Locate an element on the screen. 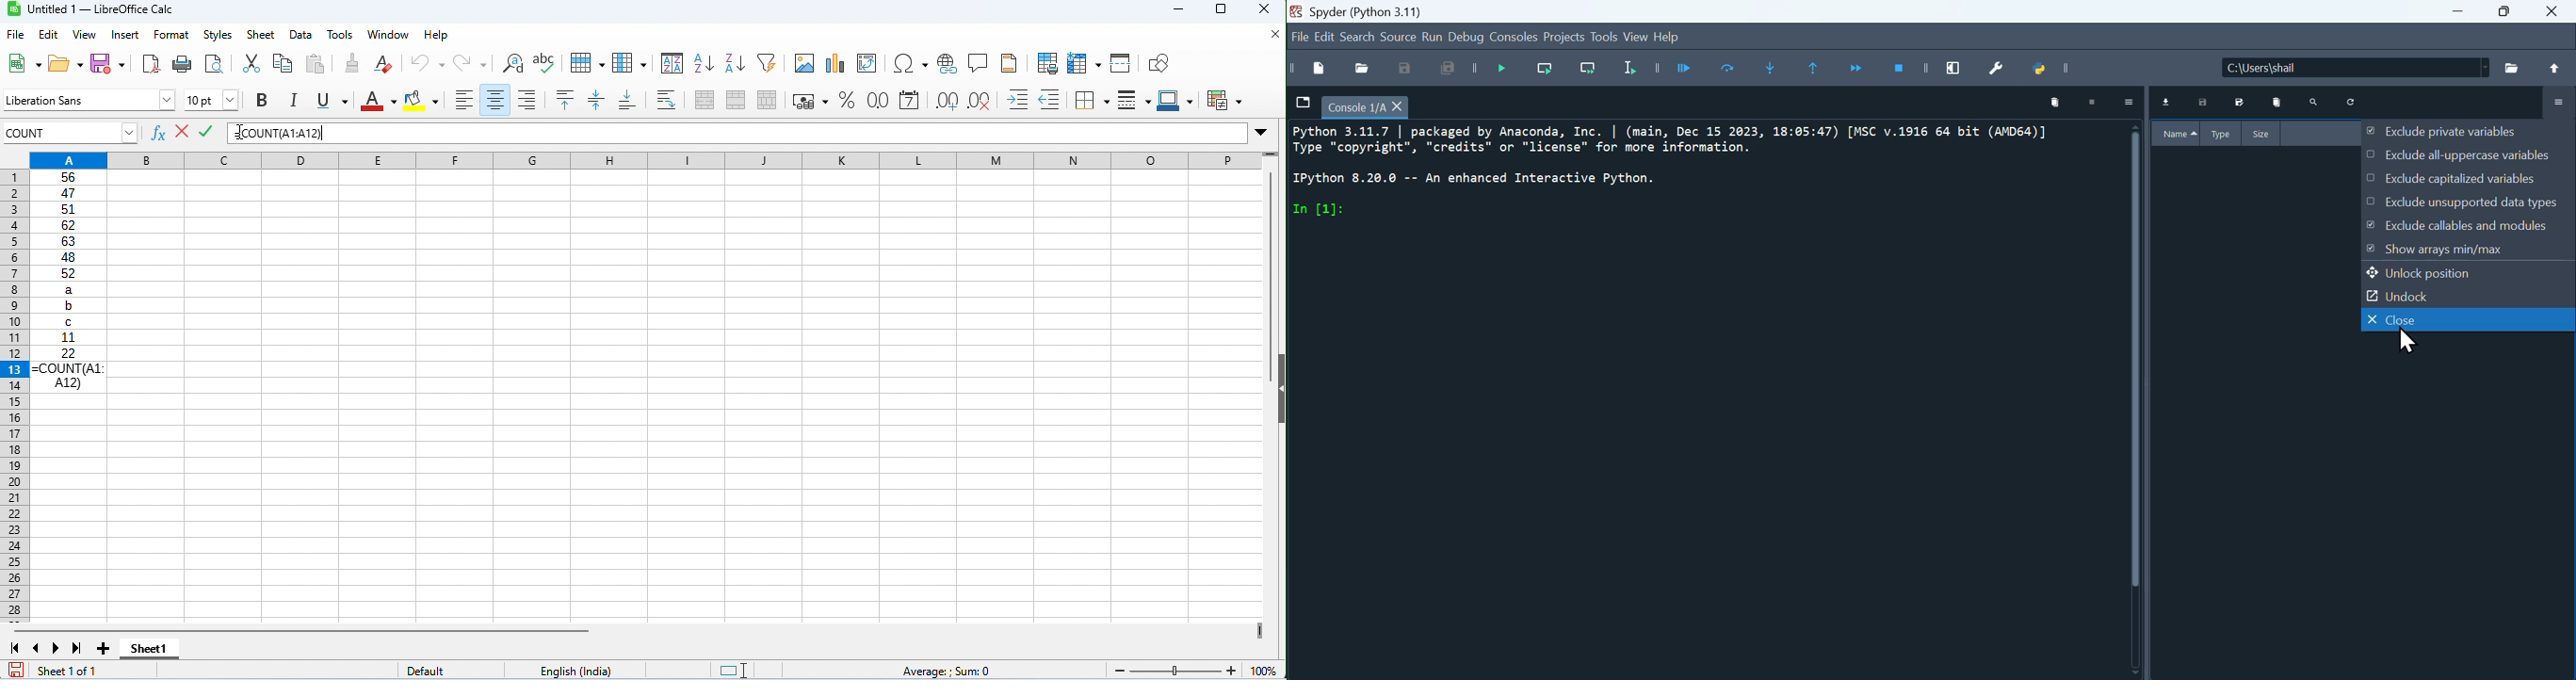 The width and height of the screenshot is (2576, 700). background color is located at coordinates (423, 100).